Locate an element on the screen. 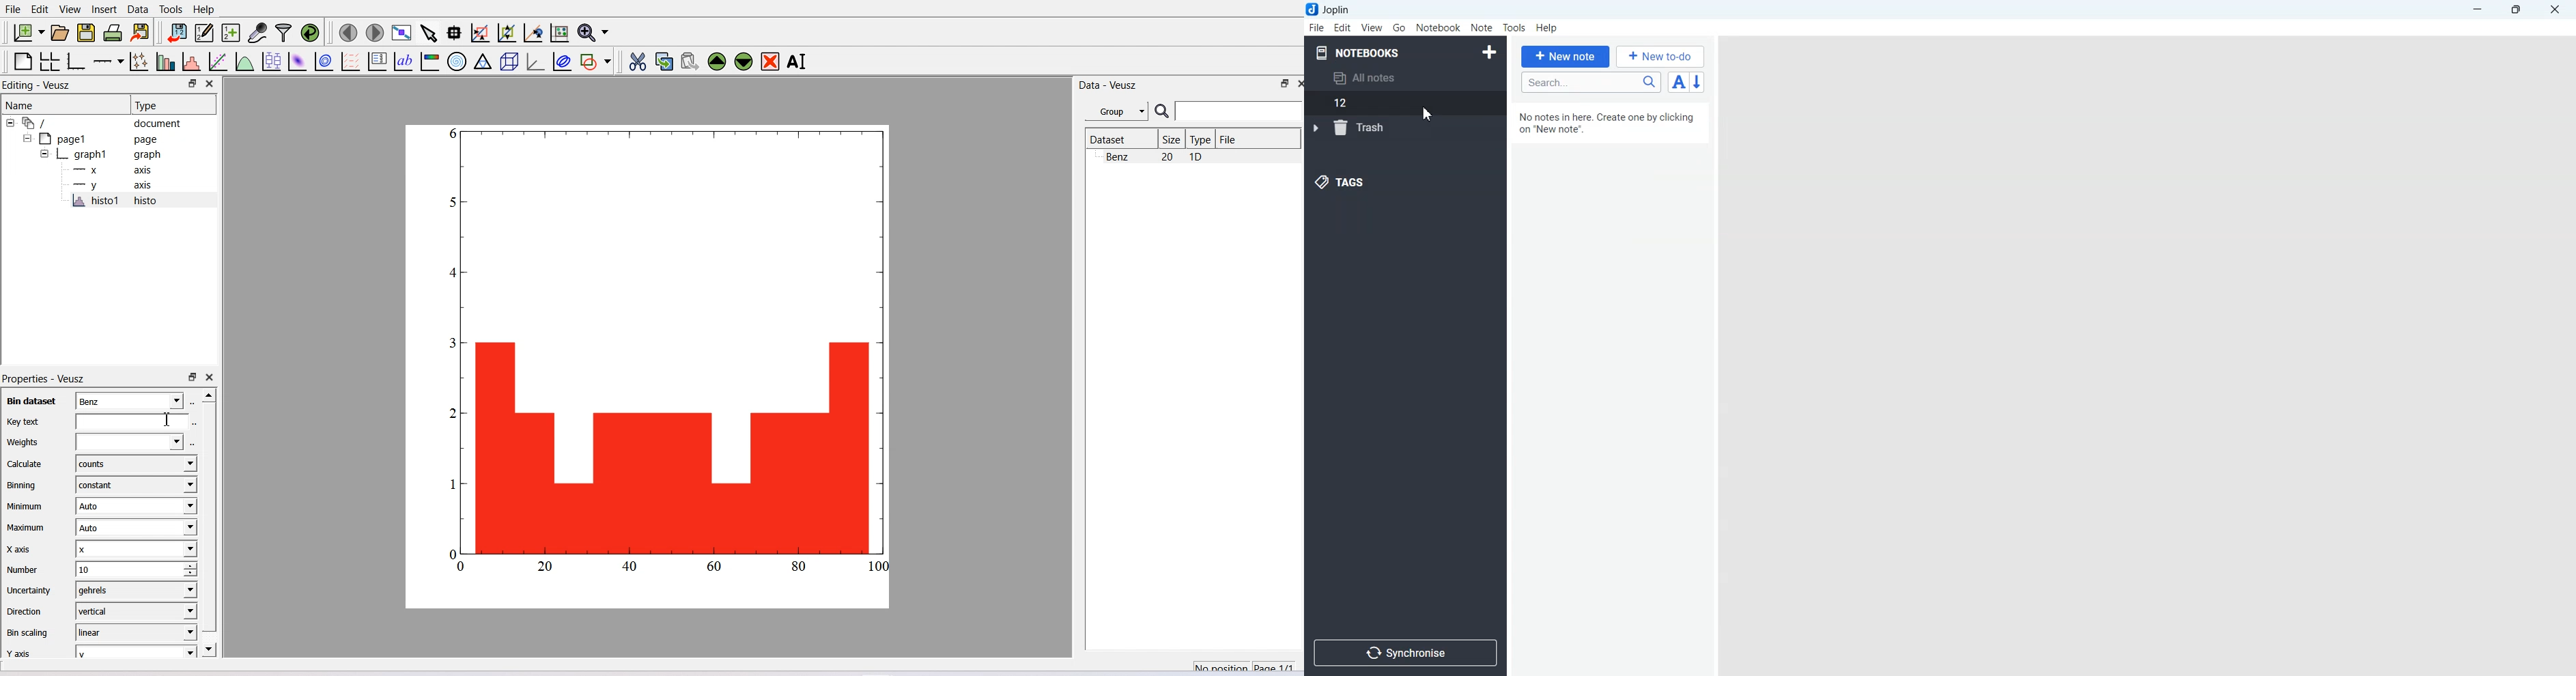  Plot points with lines and errorbars is located at coordinates (139, 61).